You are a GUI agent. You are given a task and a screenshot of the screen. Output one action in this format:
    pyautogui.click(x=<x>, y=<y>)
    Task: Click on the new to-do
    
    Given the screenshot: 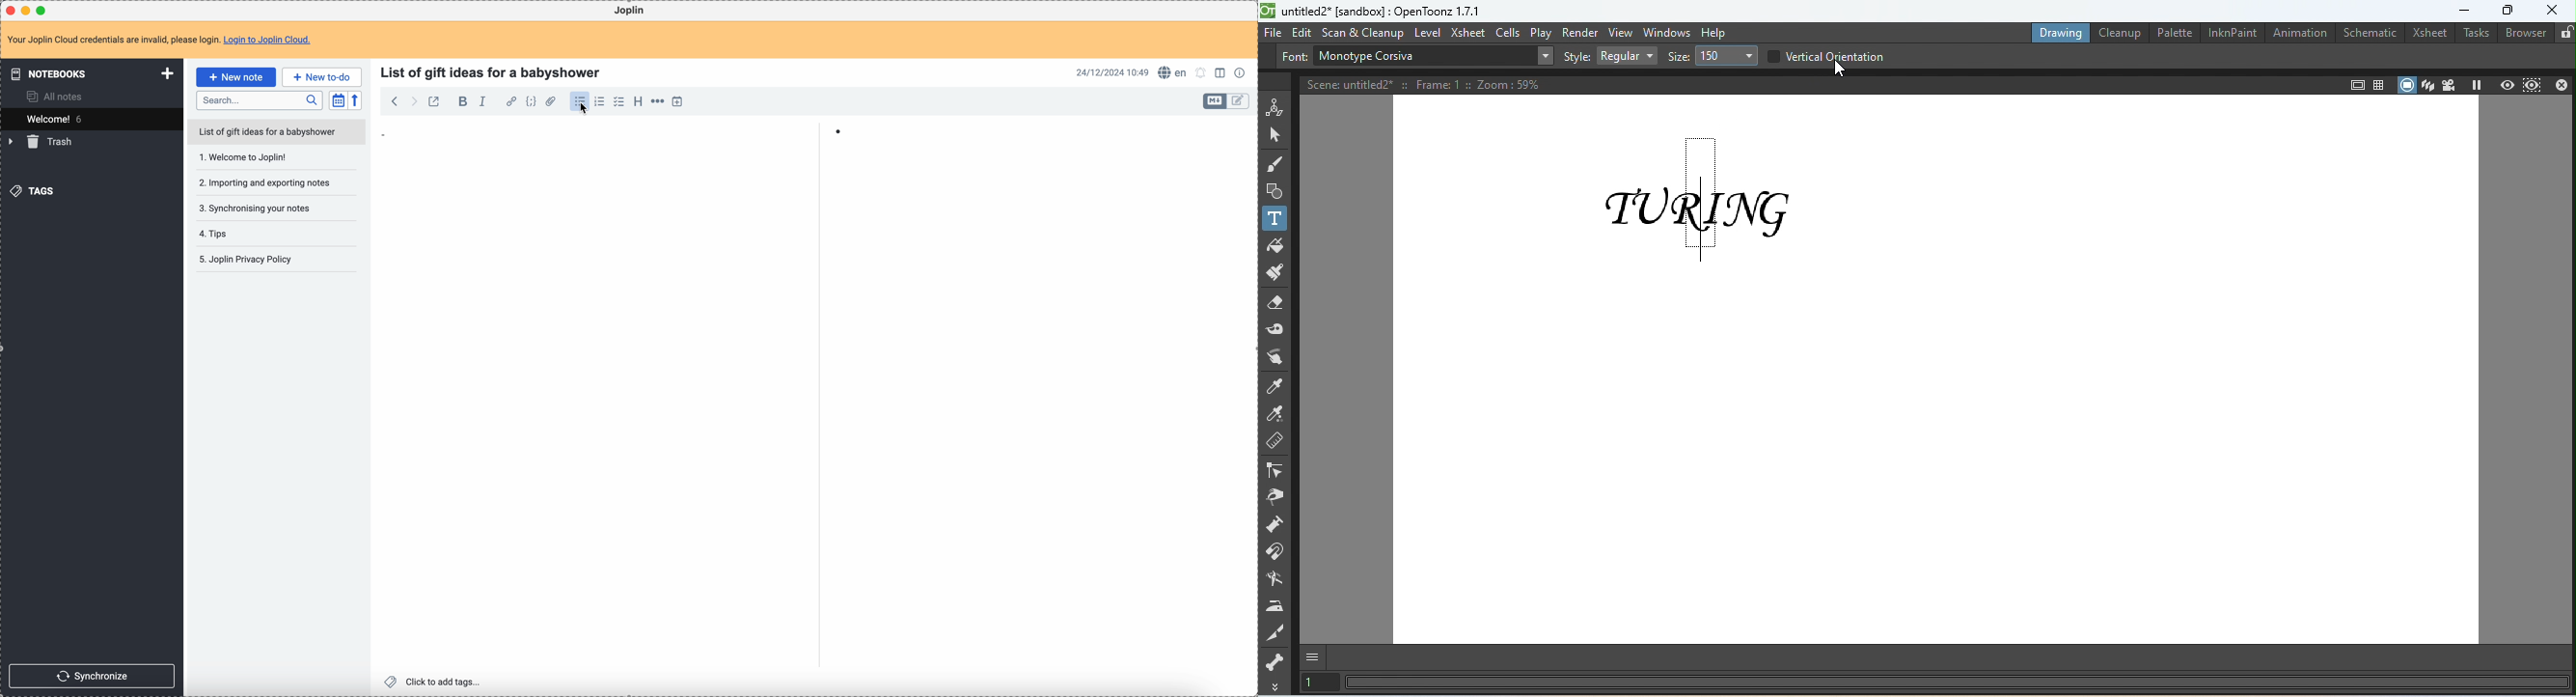 What is the action you would take?
    pyautogui.click(x=322, y=76)
    